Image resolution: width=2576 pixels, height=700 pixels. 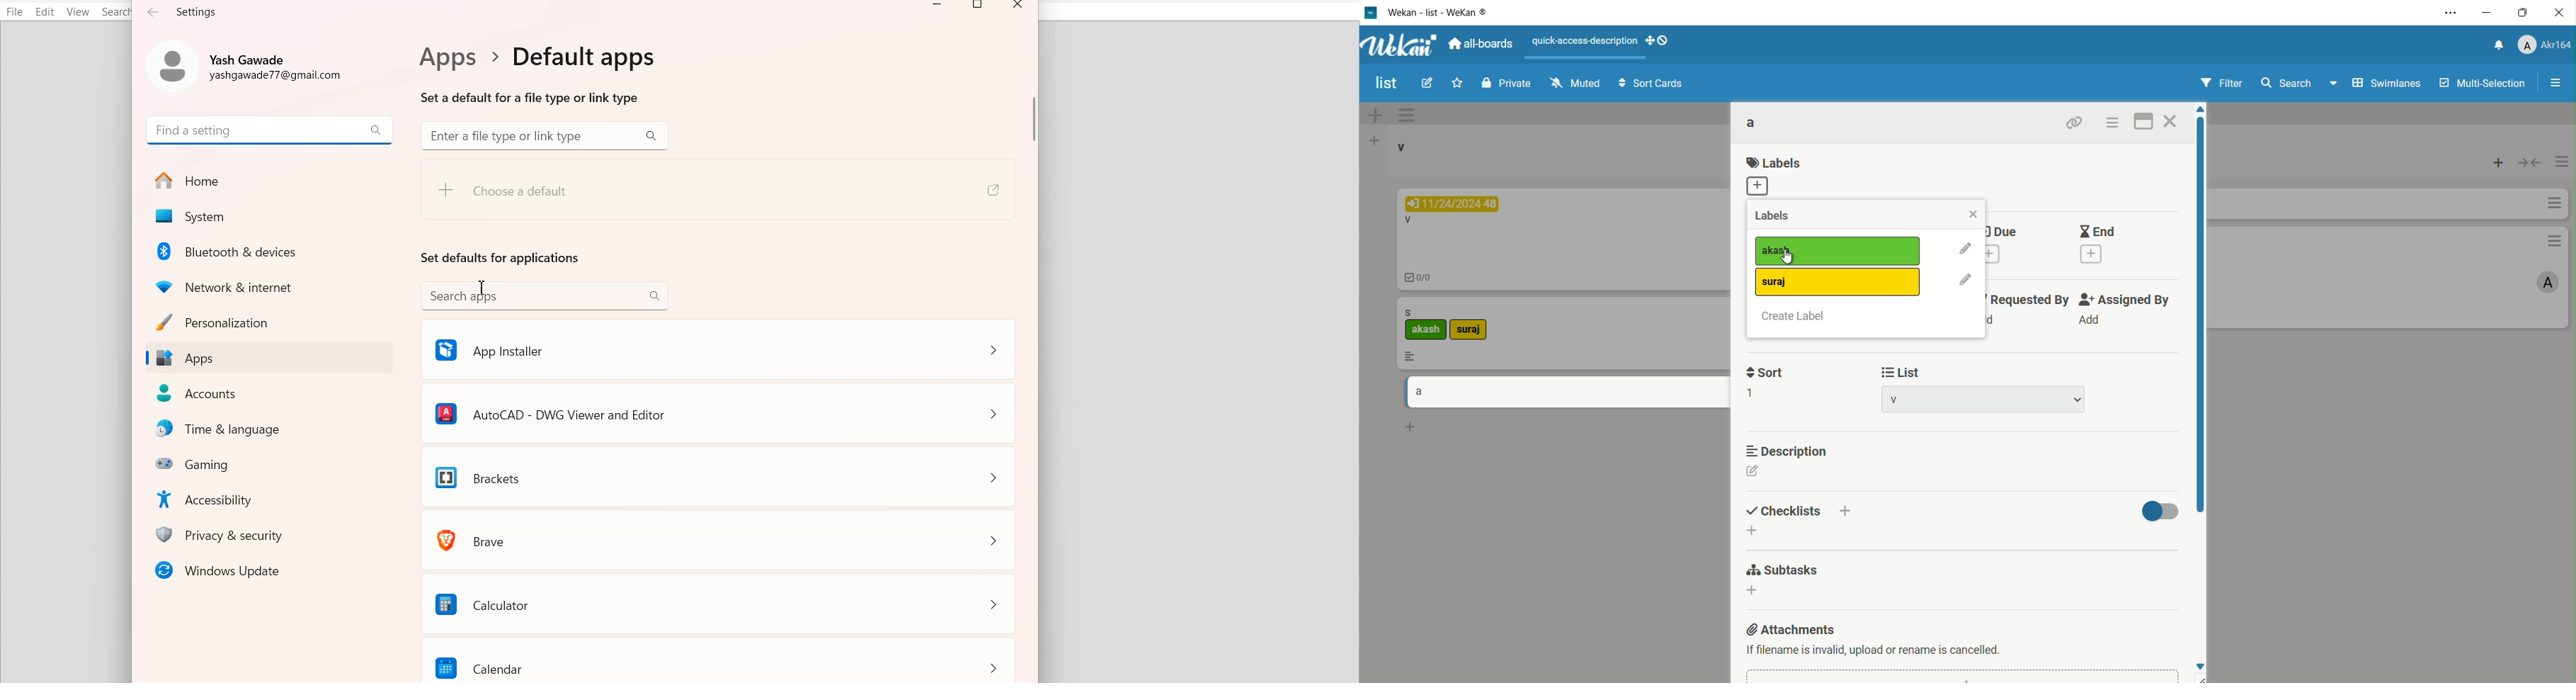 What do you see at coordinates (718, 412) in the screenshot?
I see `AutoCAD` at bounding box center [718, 412].